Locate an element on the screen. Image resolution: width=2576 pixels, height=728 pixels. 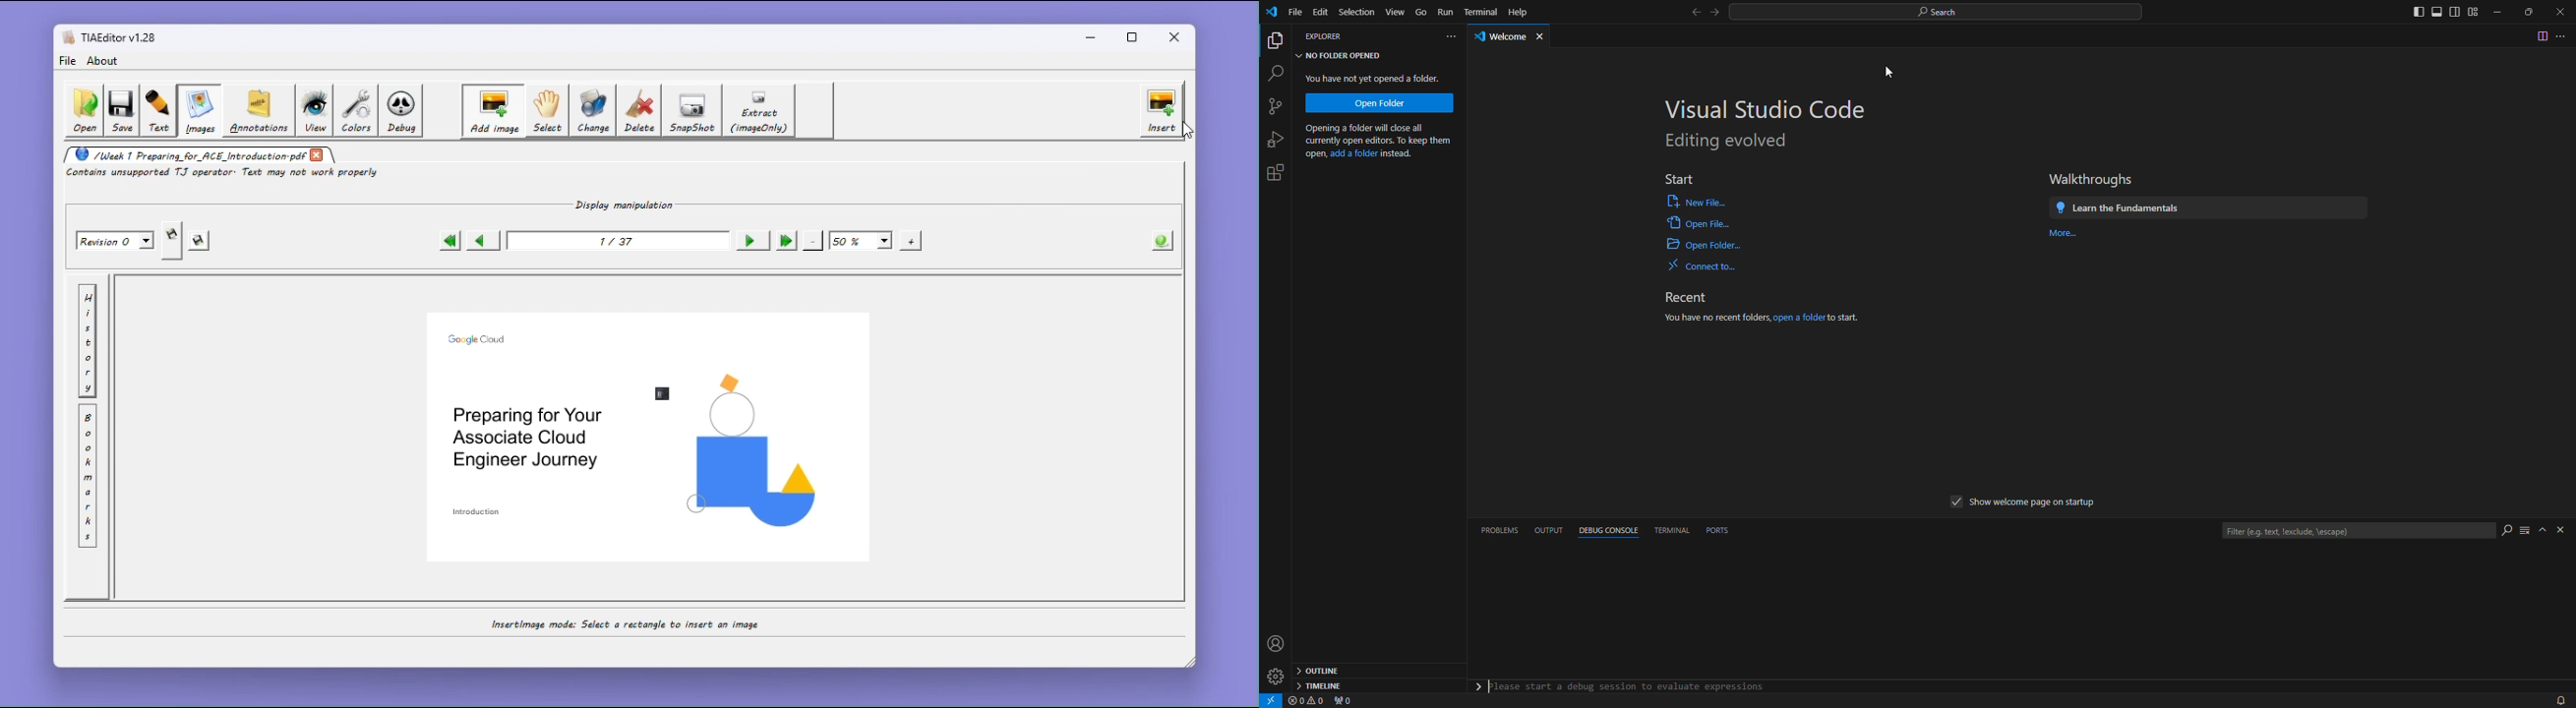
search is located at coordinates (2503, 528).